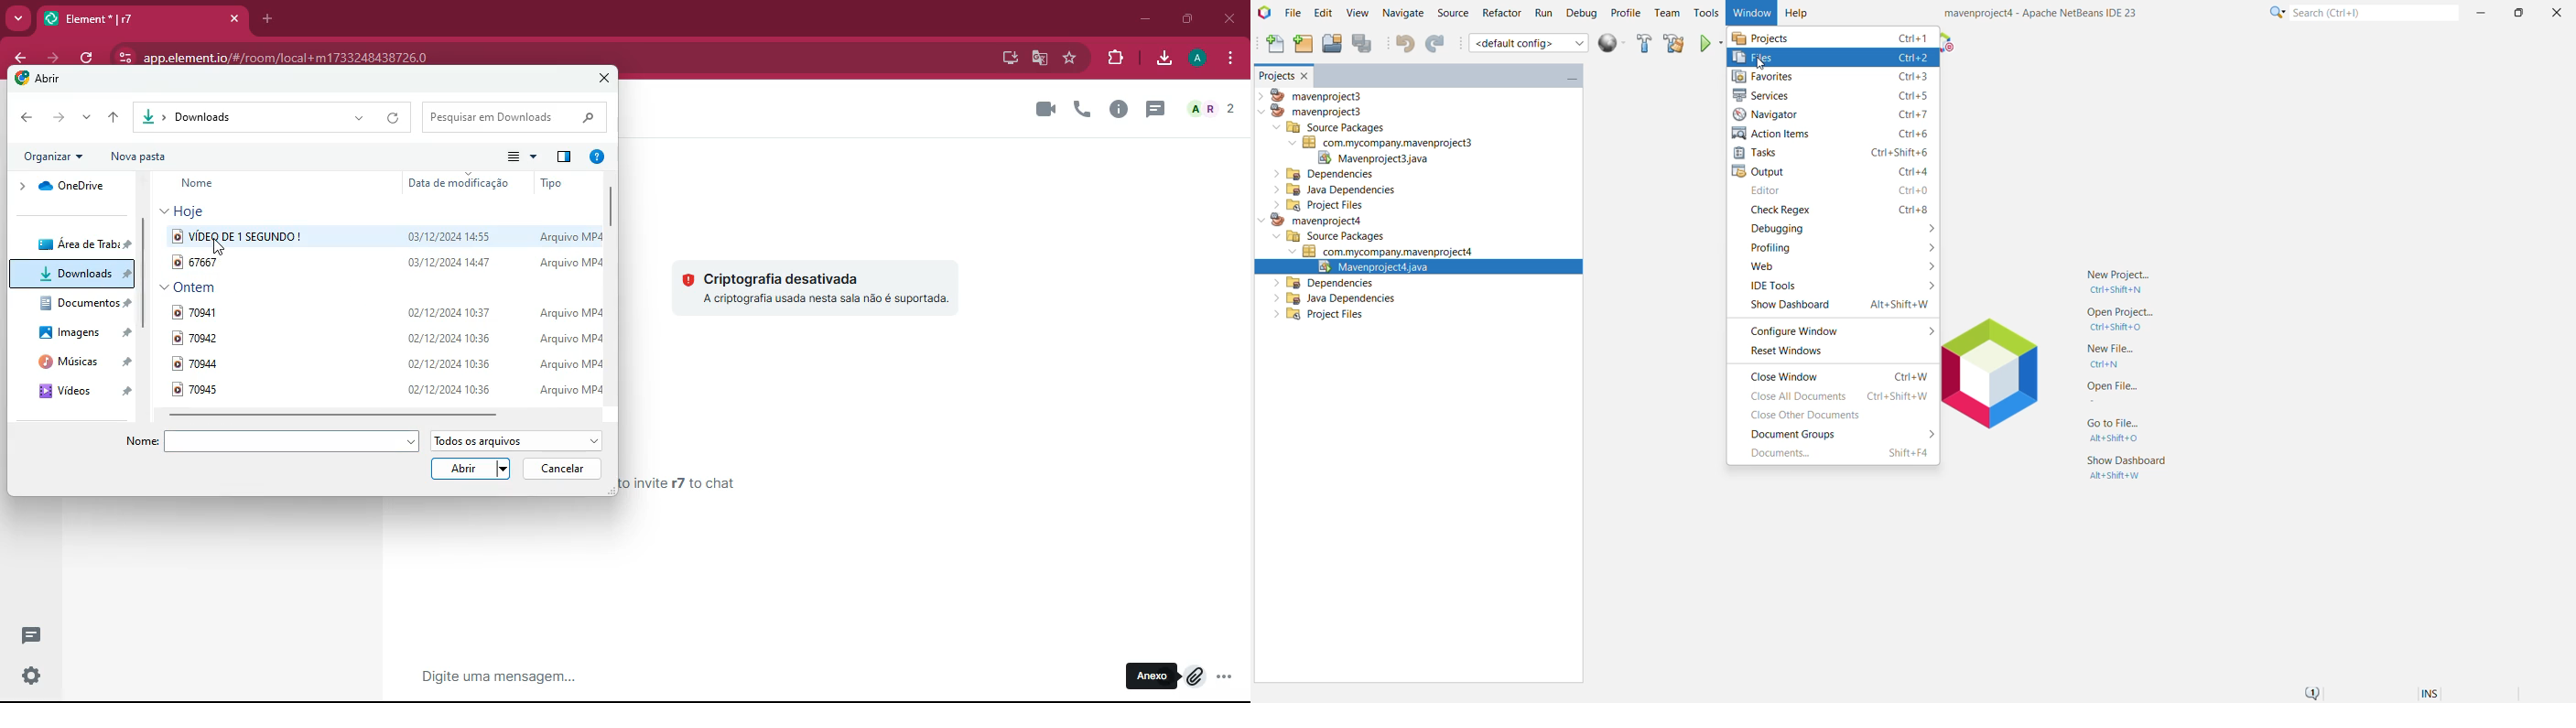  Describe the element at coordinates (218, 246) in the screenshot. I see `cursor on video  d 1 segundo! 03/12/2024 14:55 arquivo mp4` at that location.